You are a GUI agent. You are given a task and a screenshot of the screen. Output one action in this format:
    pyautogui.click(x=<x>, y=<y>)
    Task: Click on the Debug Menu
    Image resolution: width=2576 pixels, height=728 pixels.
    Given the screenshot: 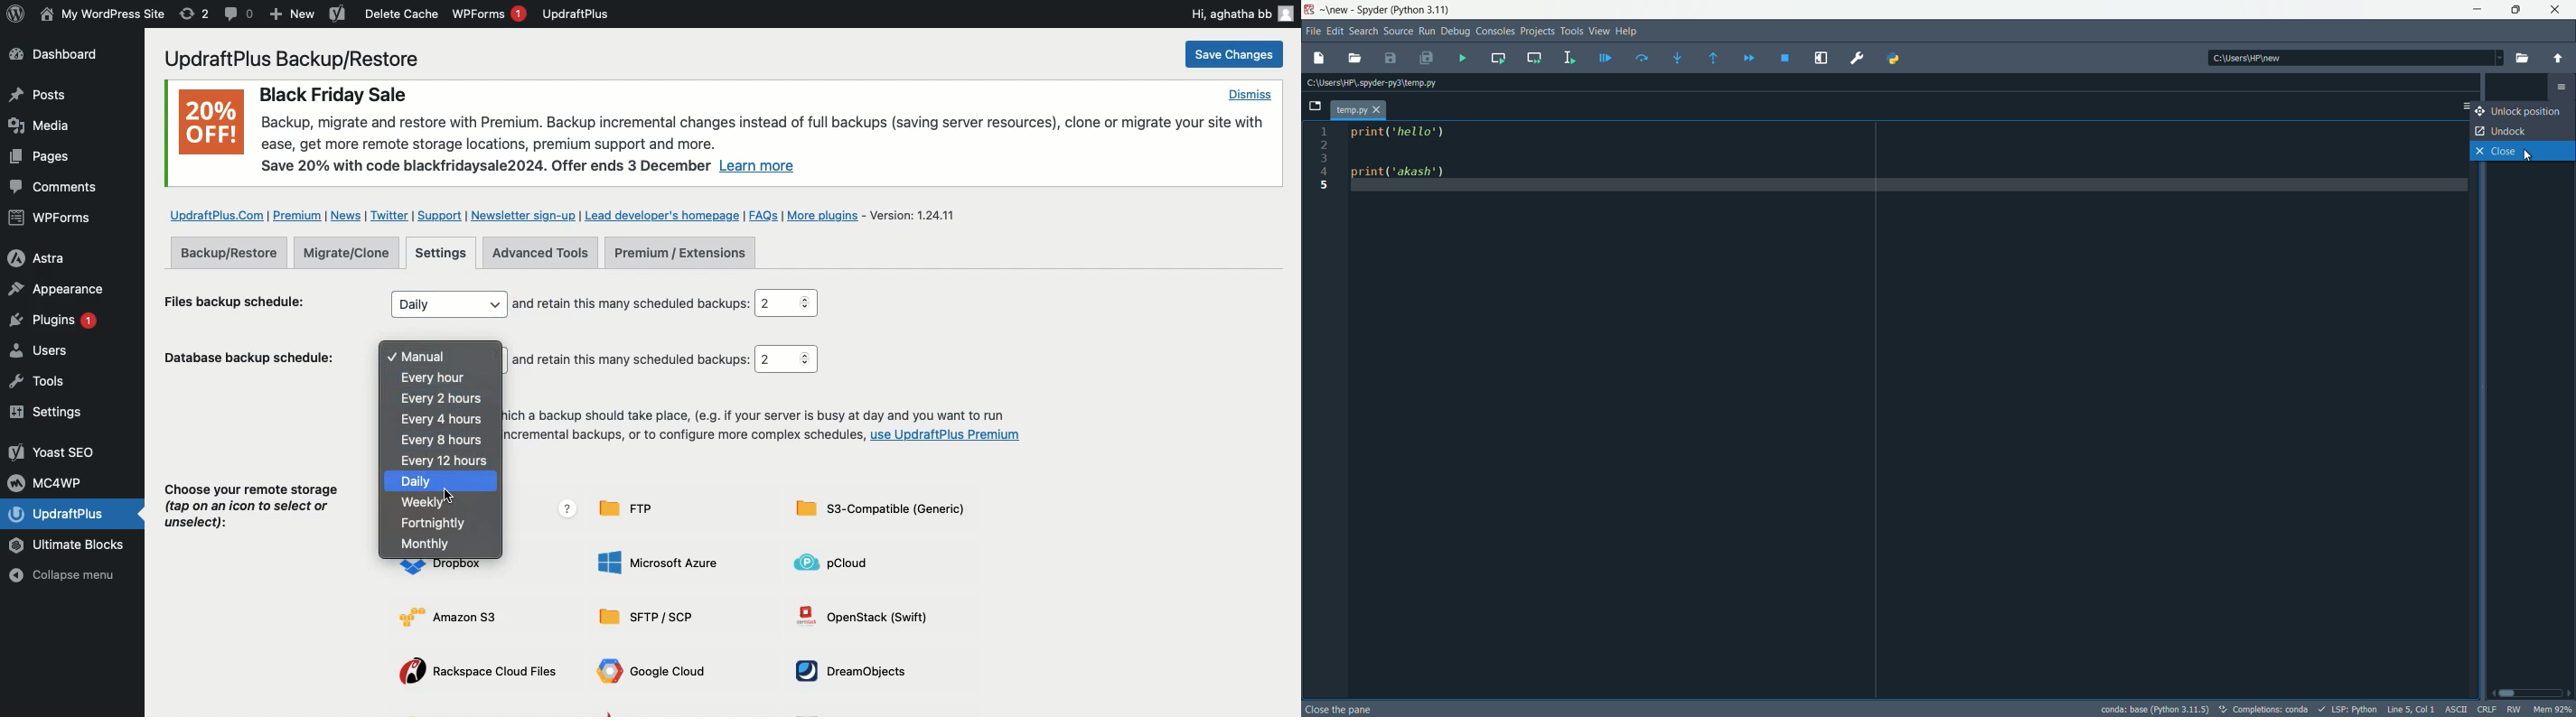 What is the action you would take?
    pyautogui.click(x=1455, y=31)
    